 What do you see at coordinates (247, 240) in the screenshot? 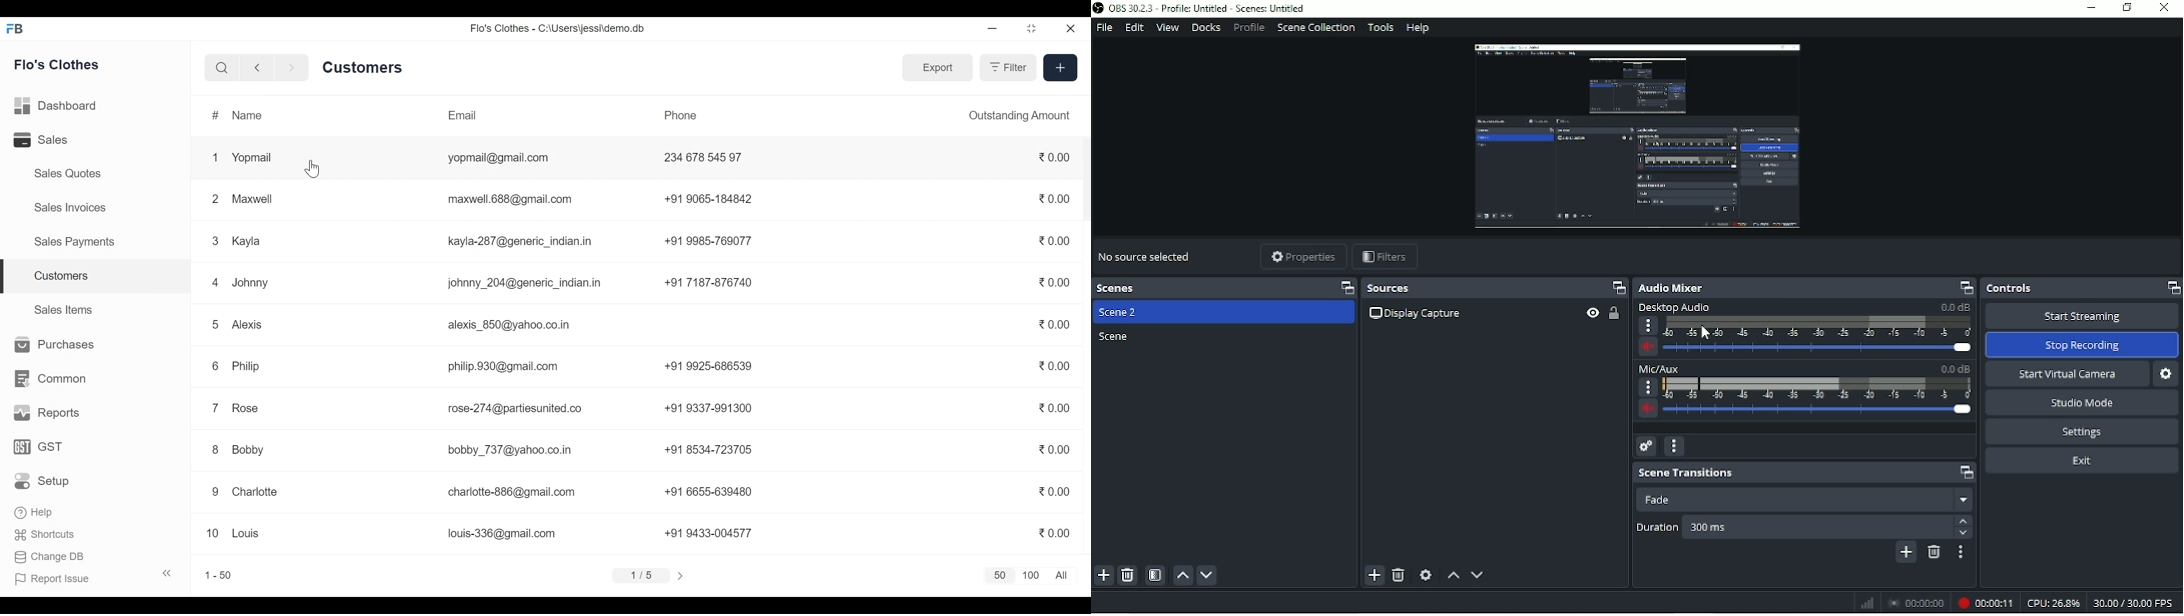
I see `Kayla` at bounding box center [247, 240].